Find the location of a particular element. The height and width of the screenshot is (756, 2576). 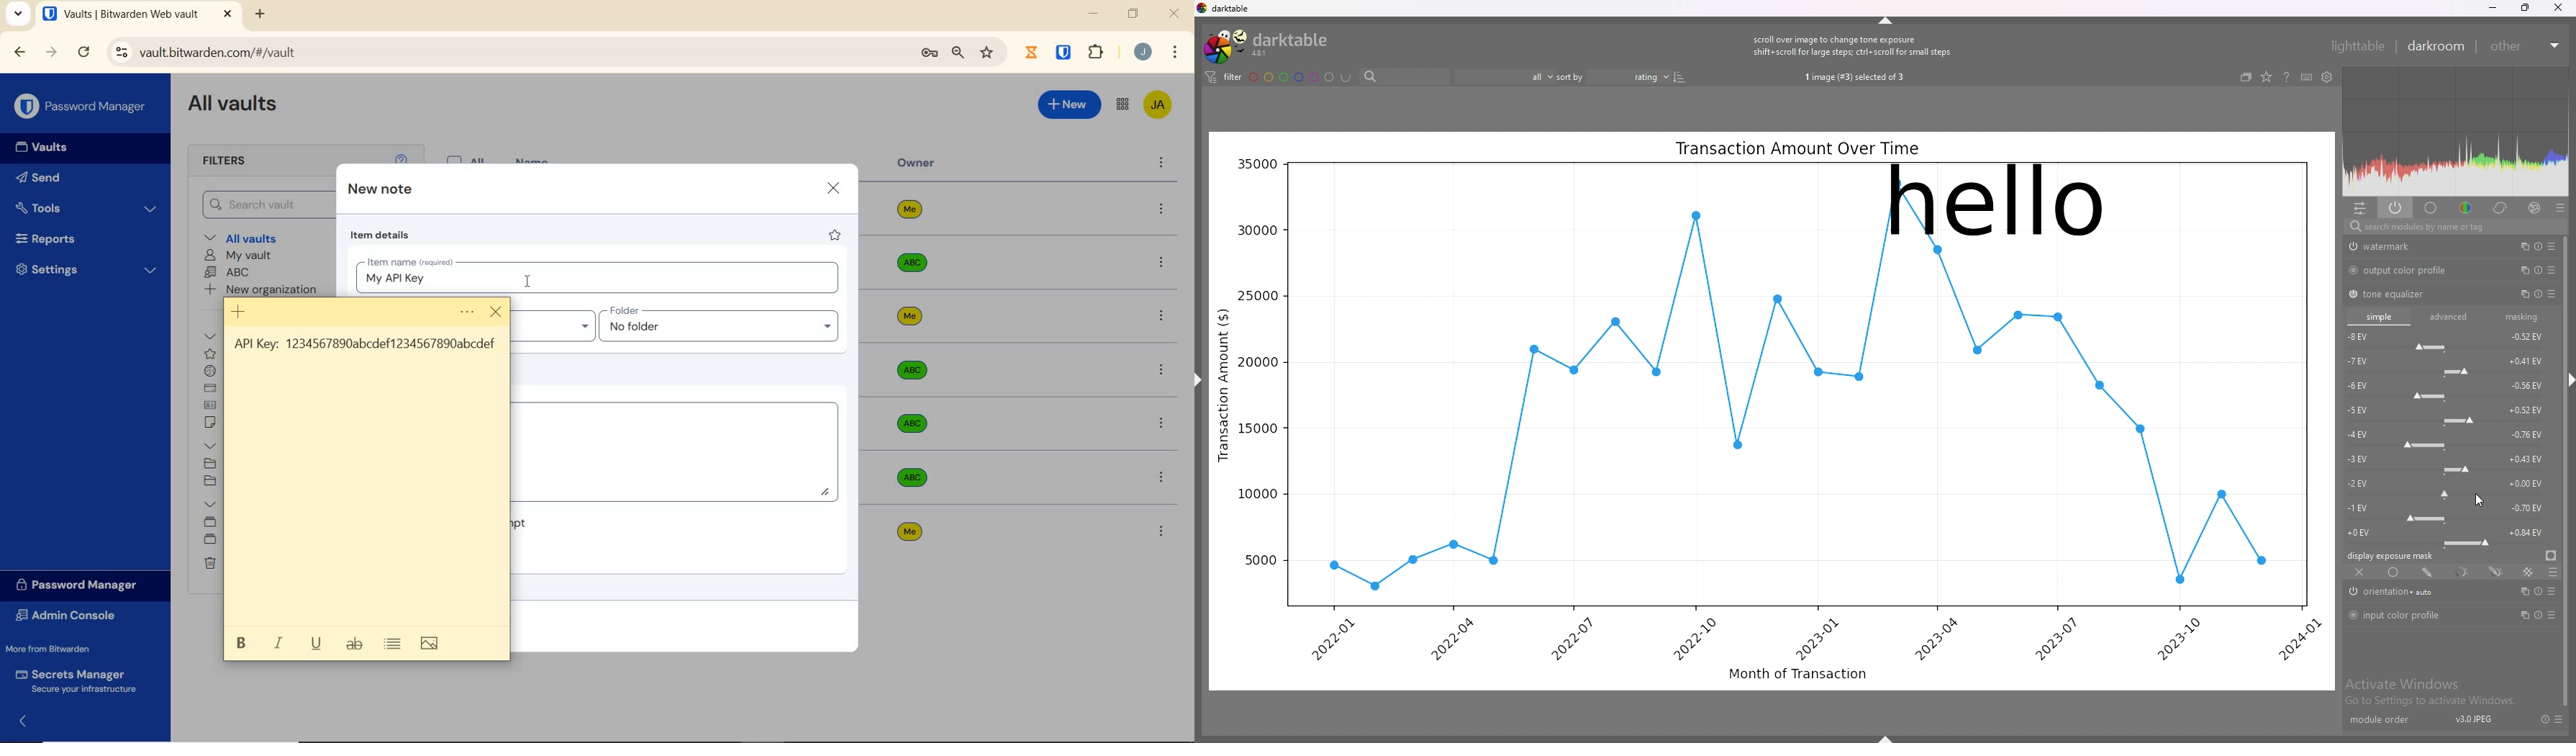

show sidebar is located at coordinates (1887, 738).